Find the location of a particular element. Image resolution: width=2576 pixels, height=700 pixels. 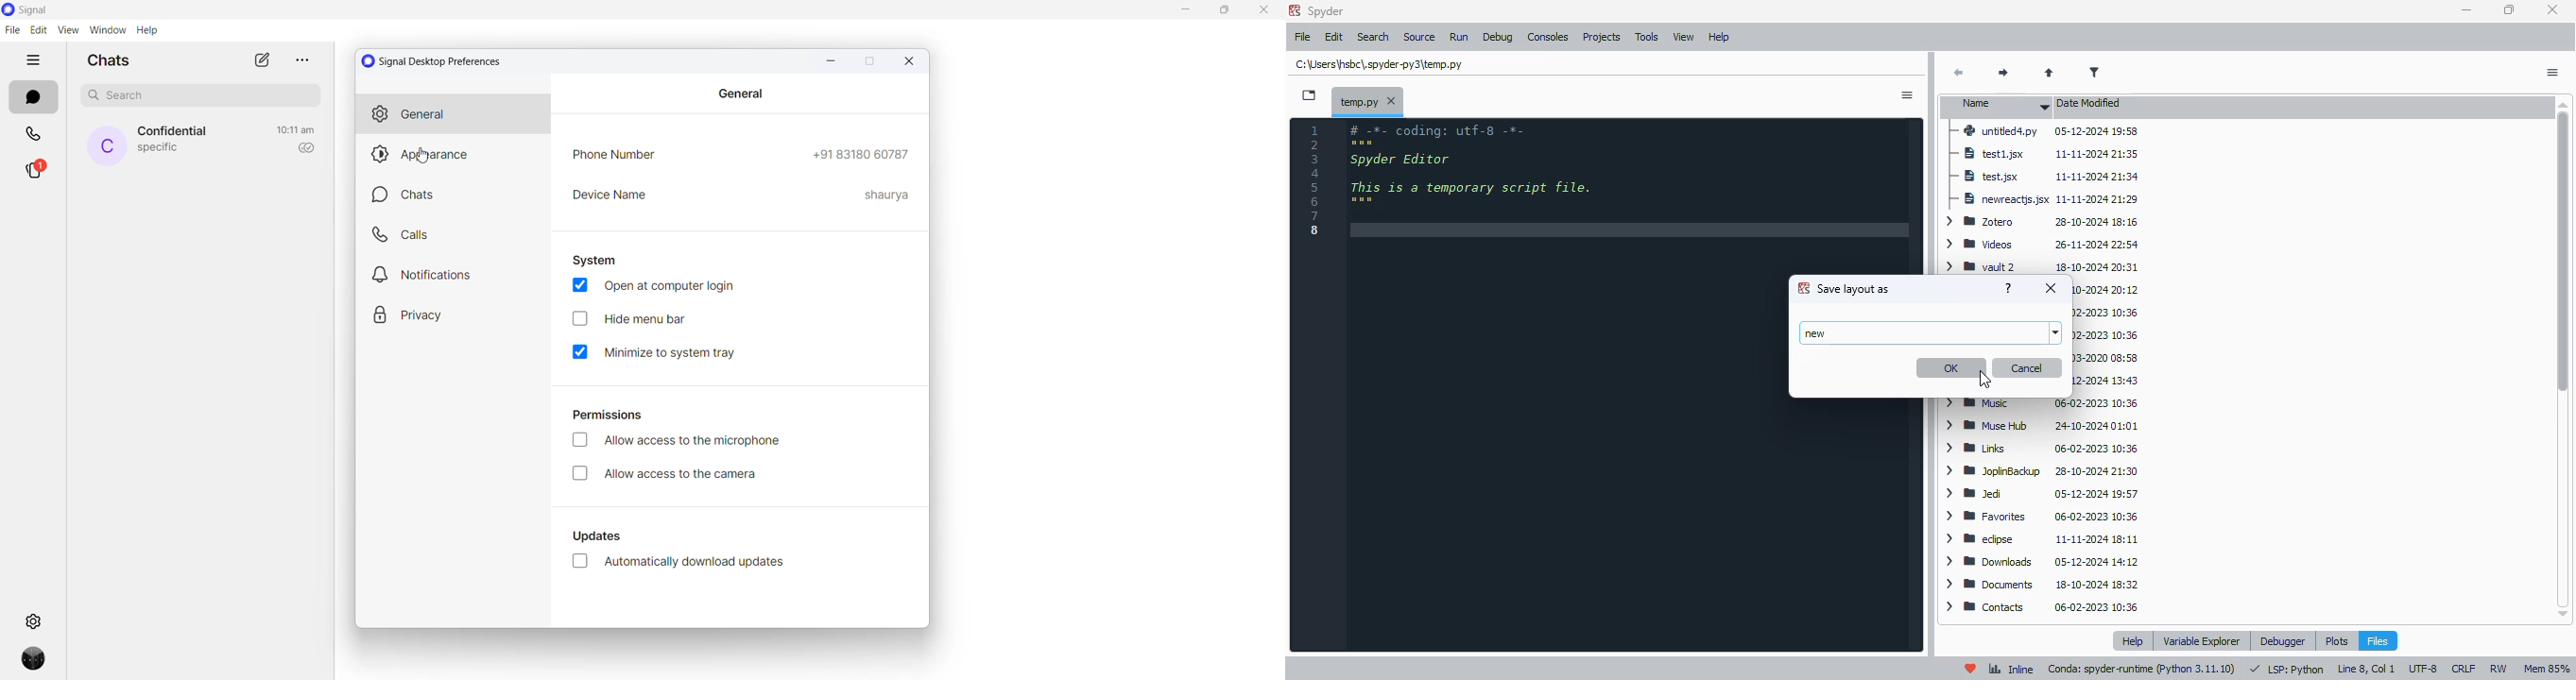

phone number is located at coordinates (617, 157).